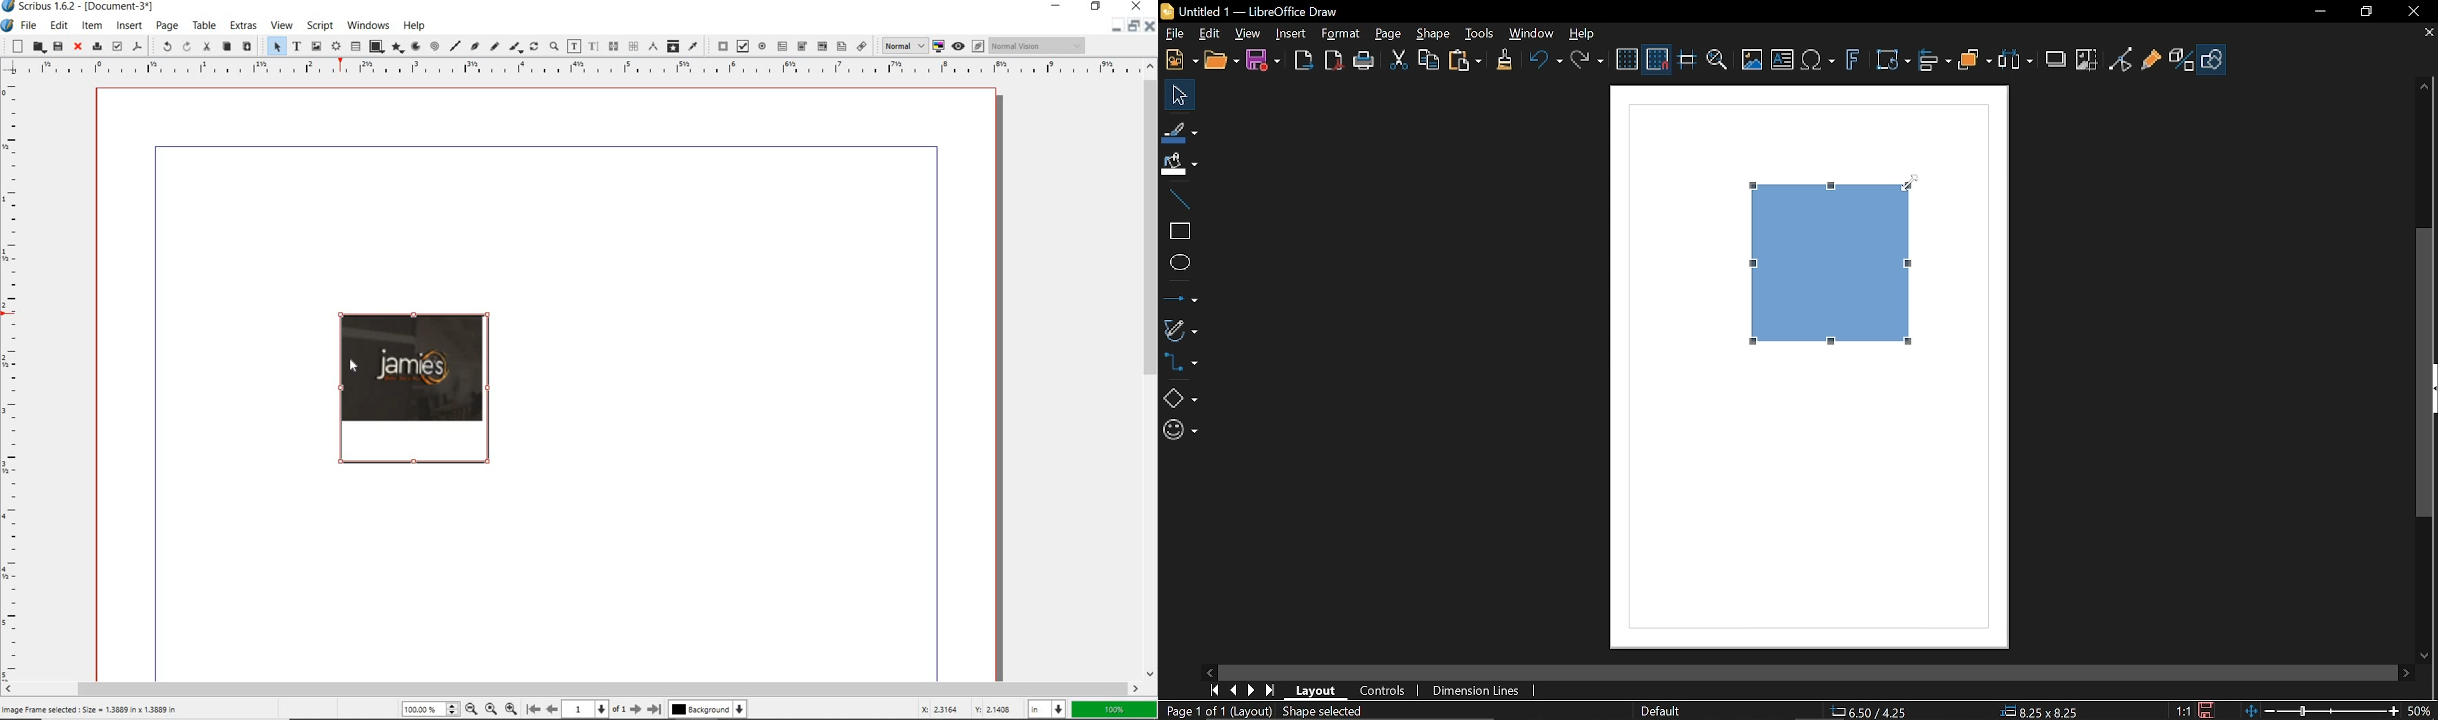 This screenshot has height=728, width=2464. Describe the element at coordinates (672, 47) in the screenshot. I see `copy item properties` at that location.